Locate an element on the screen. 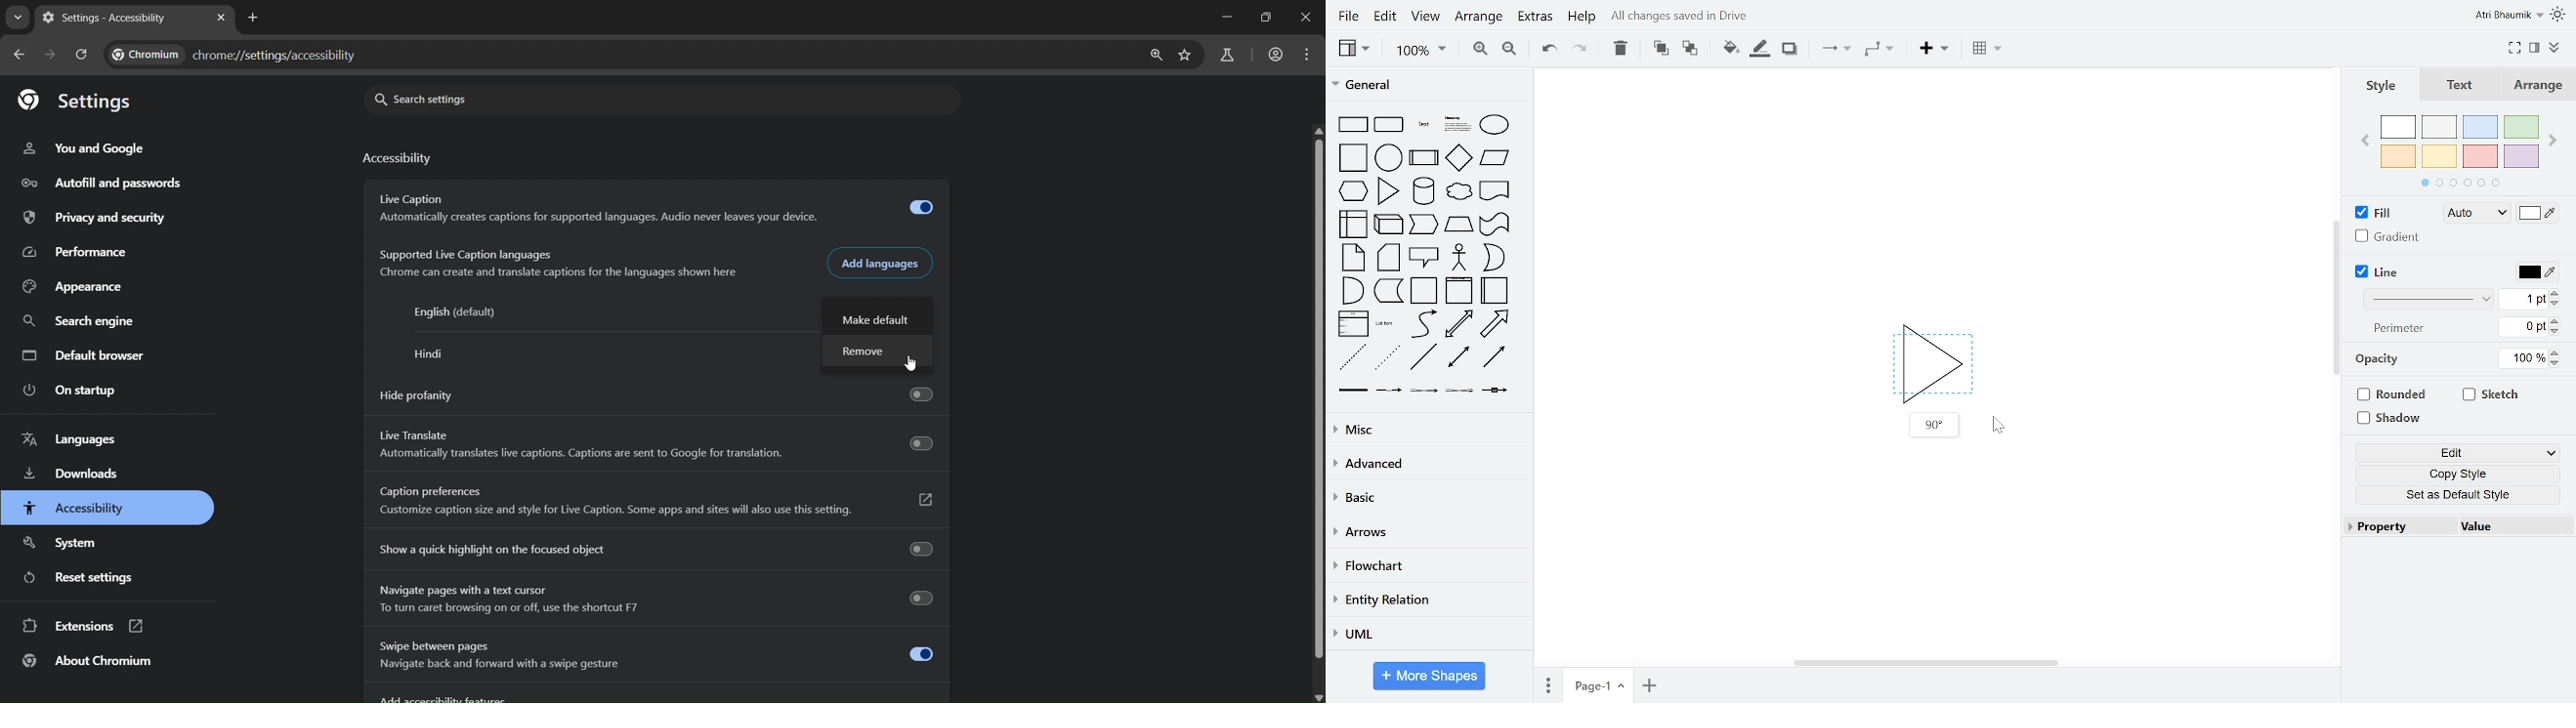 The image size is (2576, 728). increase line width is located at coordinates (2555, 292).